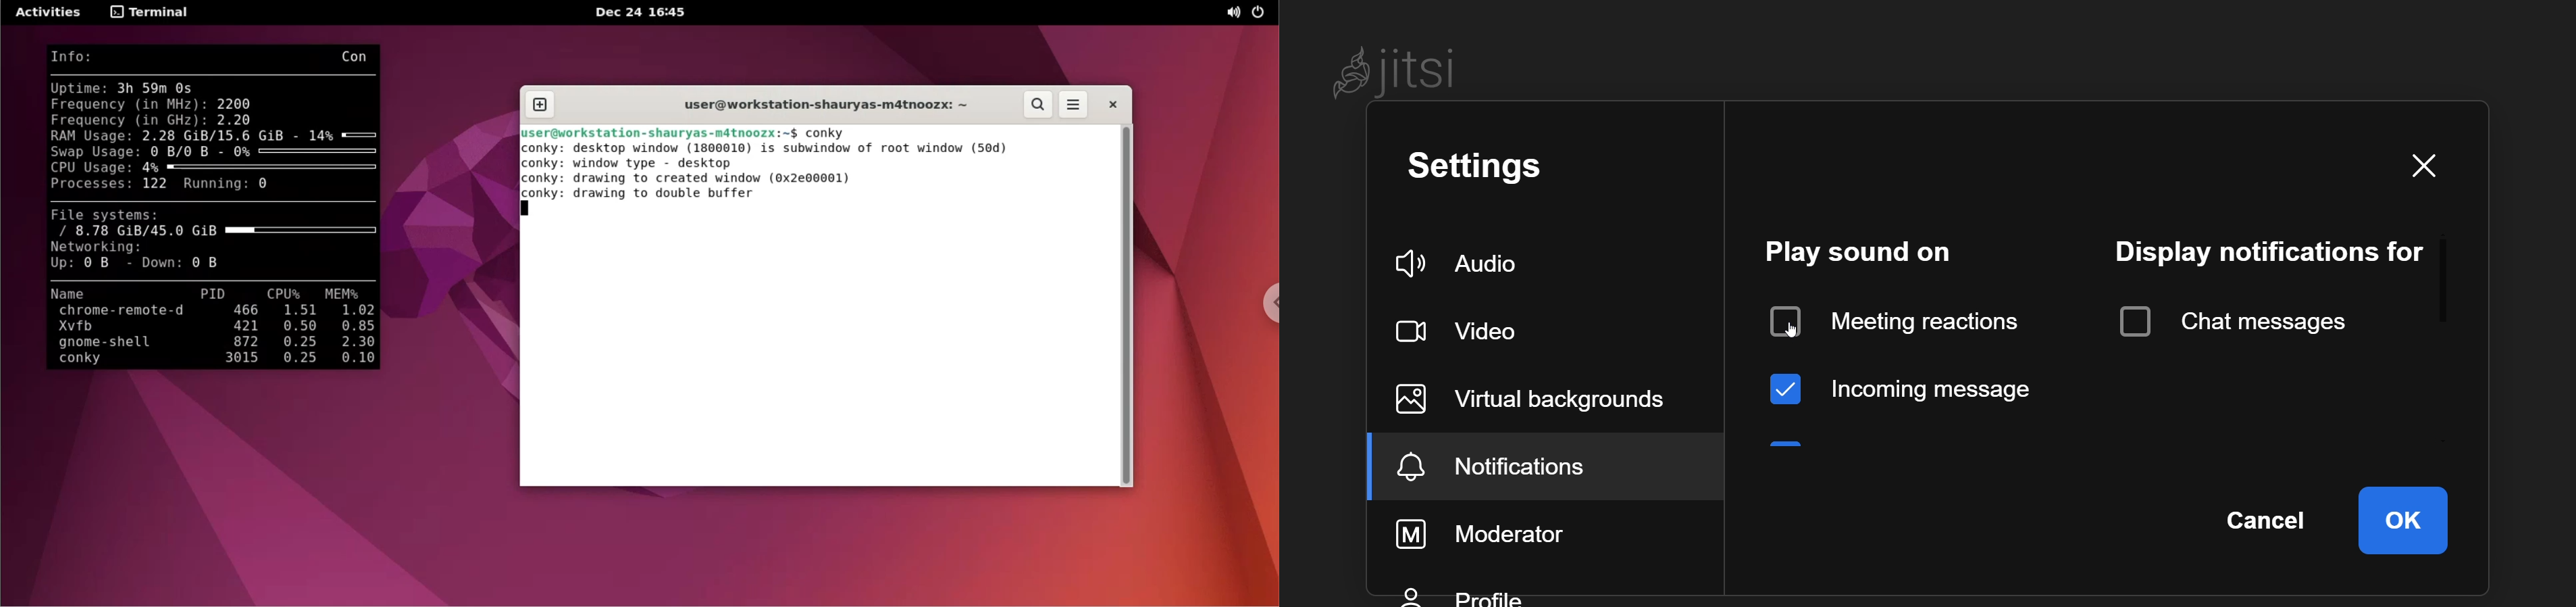 Image resolution: width=2576 pixels, height=616 pixels. I want to click on audio, so click(1482, 269).